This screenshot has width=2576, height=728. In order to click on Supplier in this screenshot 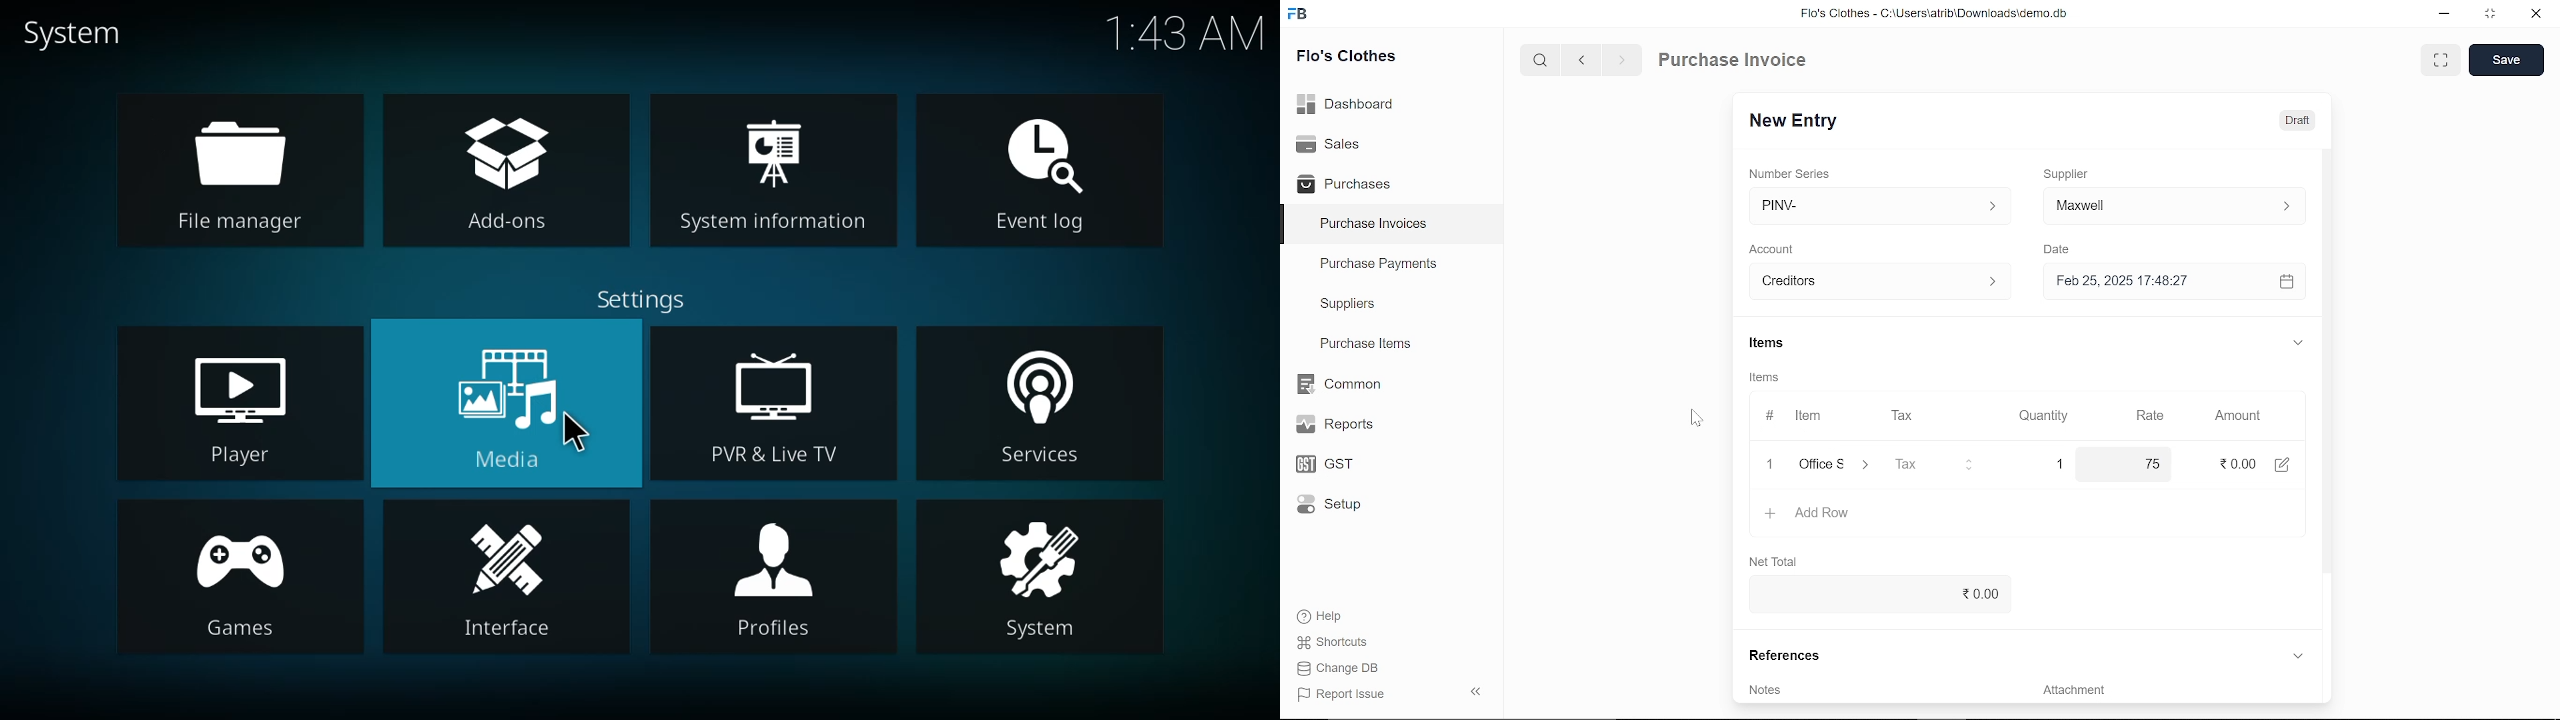, I will do `click(2077, 172)`.